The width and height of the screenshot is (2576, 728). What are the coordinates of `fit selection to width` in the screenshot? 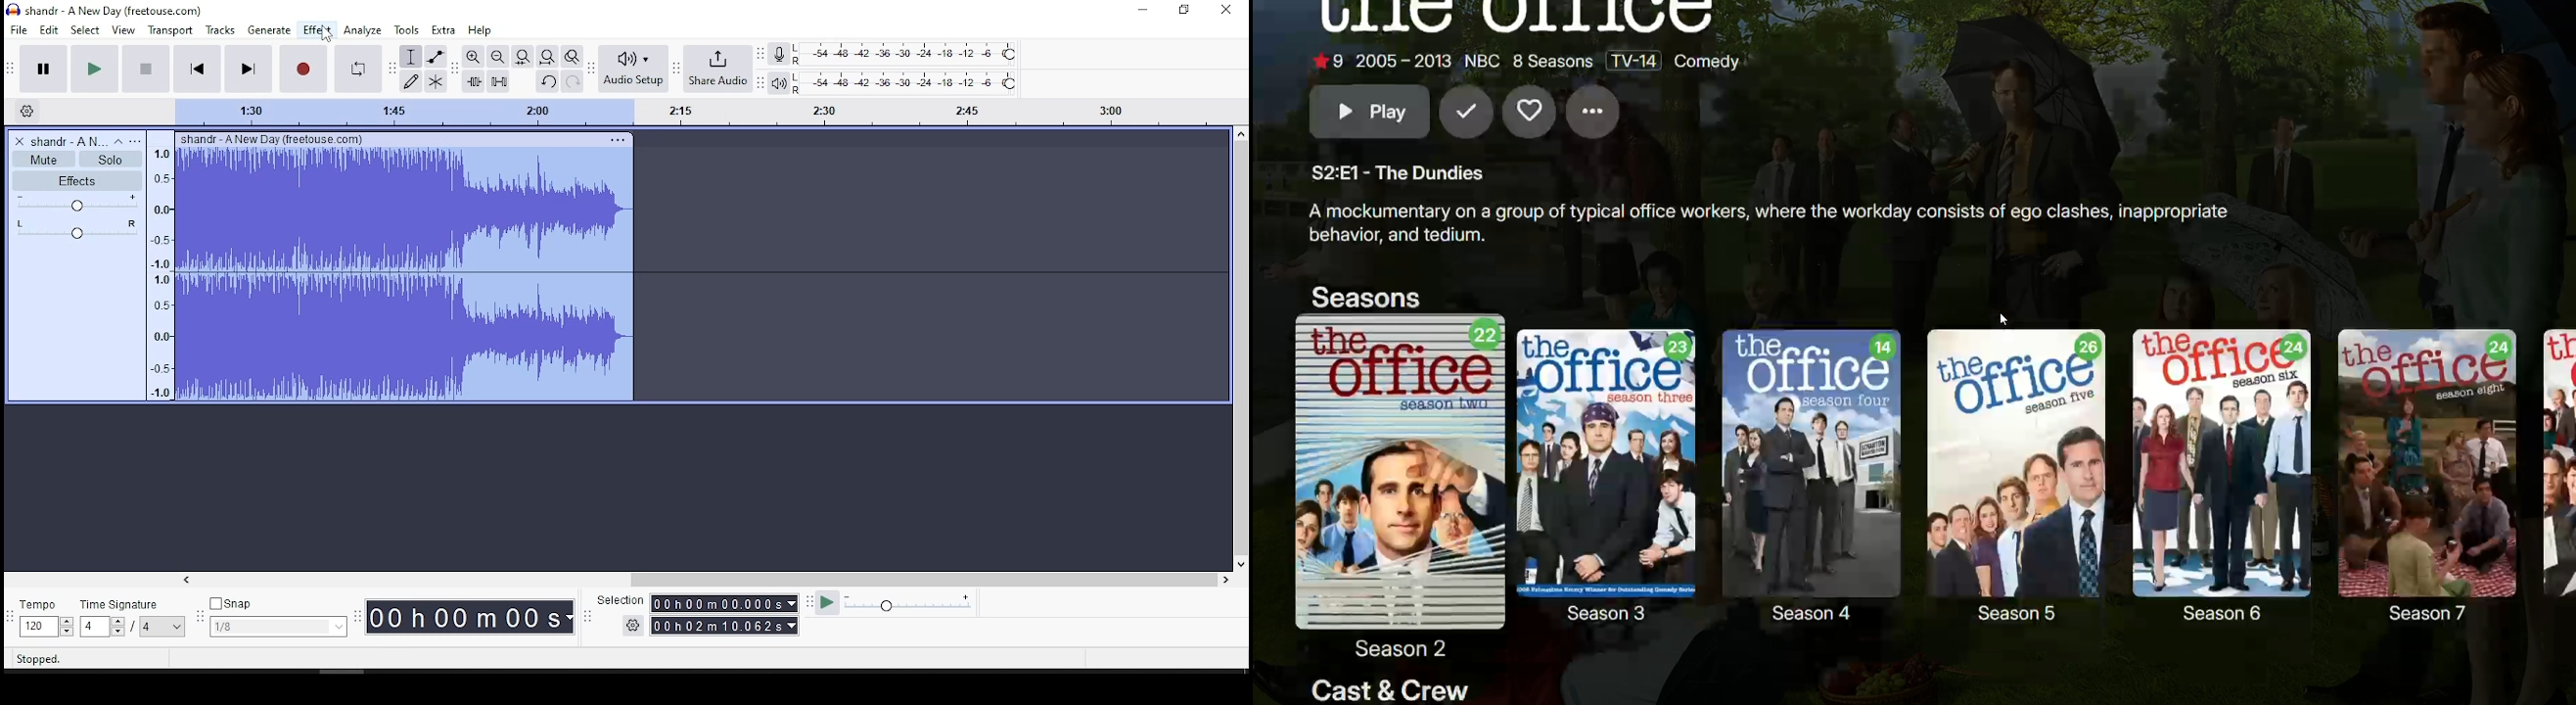 It's located at (522, 56).